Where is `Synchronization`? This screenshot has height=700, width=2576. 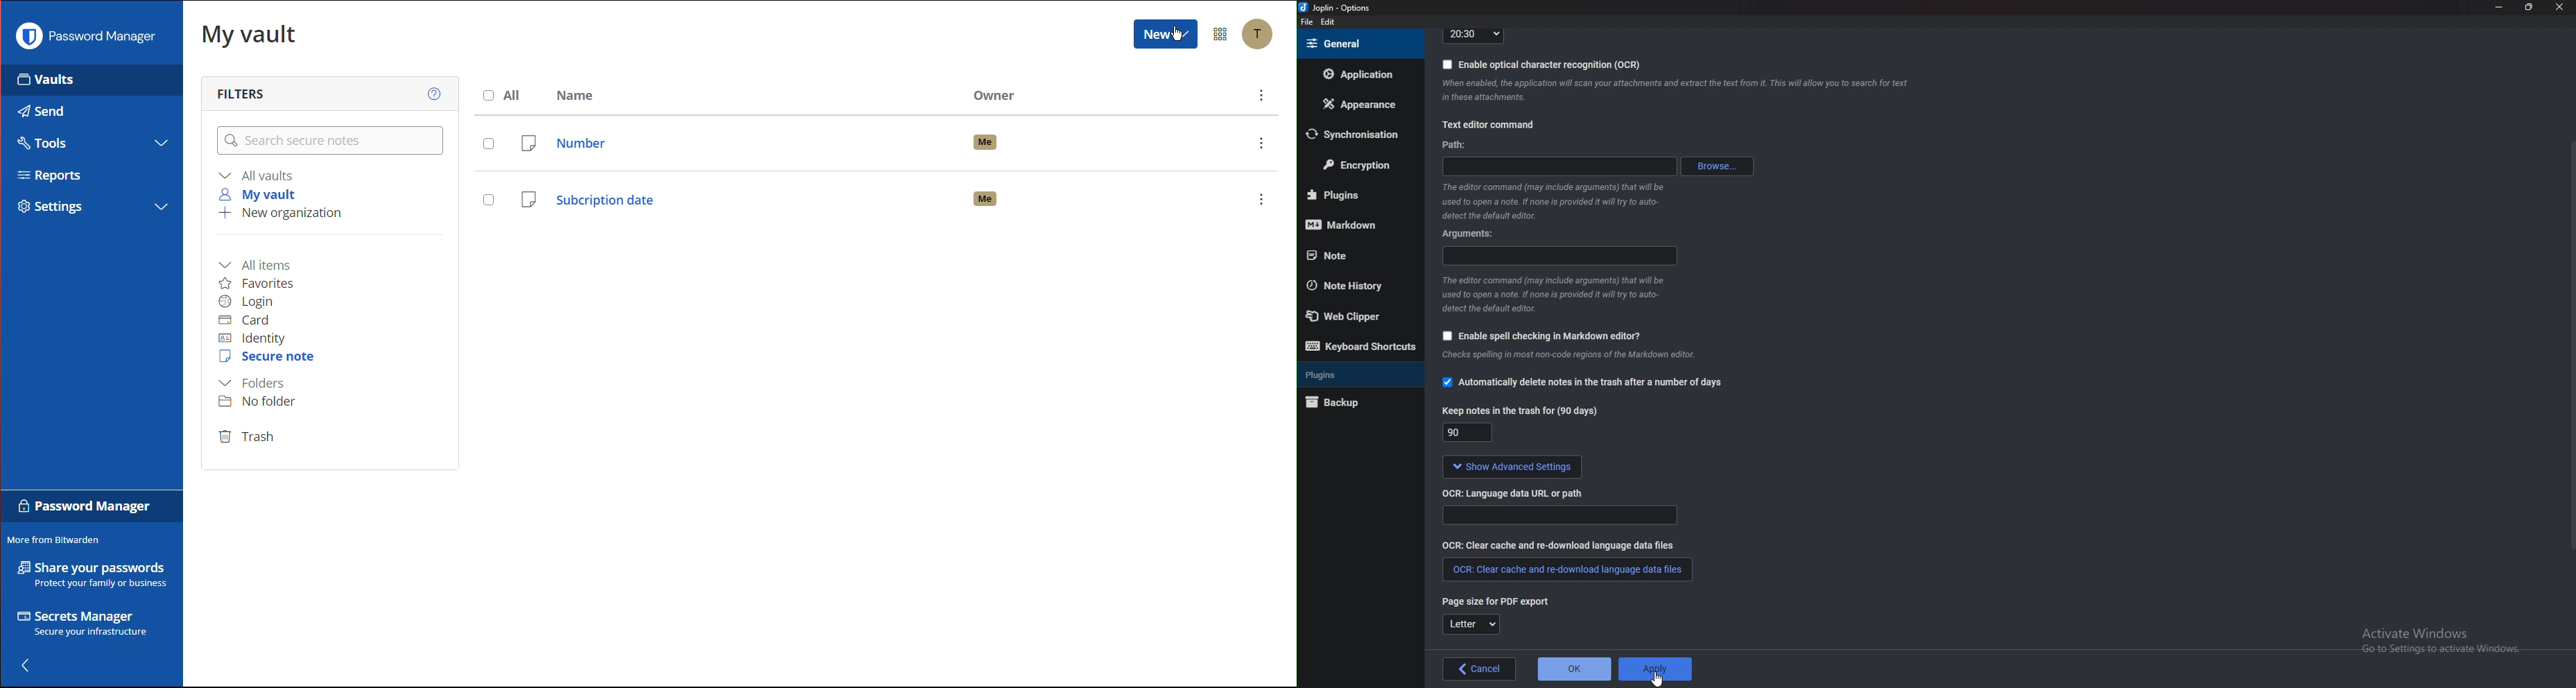 Synchronization is located at coordinates (1353, 135).